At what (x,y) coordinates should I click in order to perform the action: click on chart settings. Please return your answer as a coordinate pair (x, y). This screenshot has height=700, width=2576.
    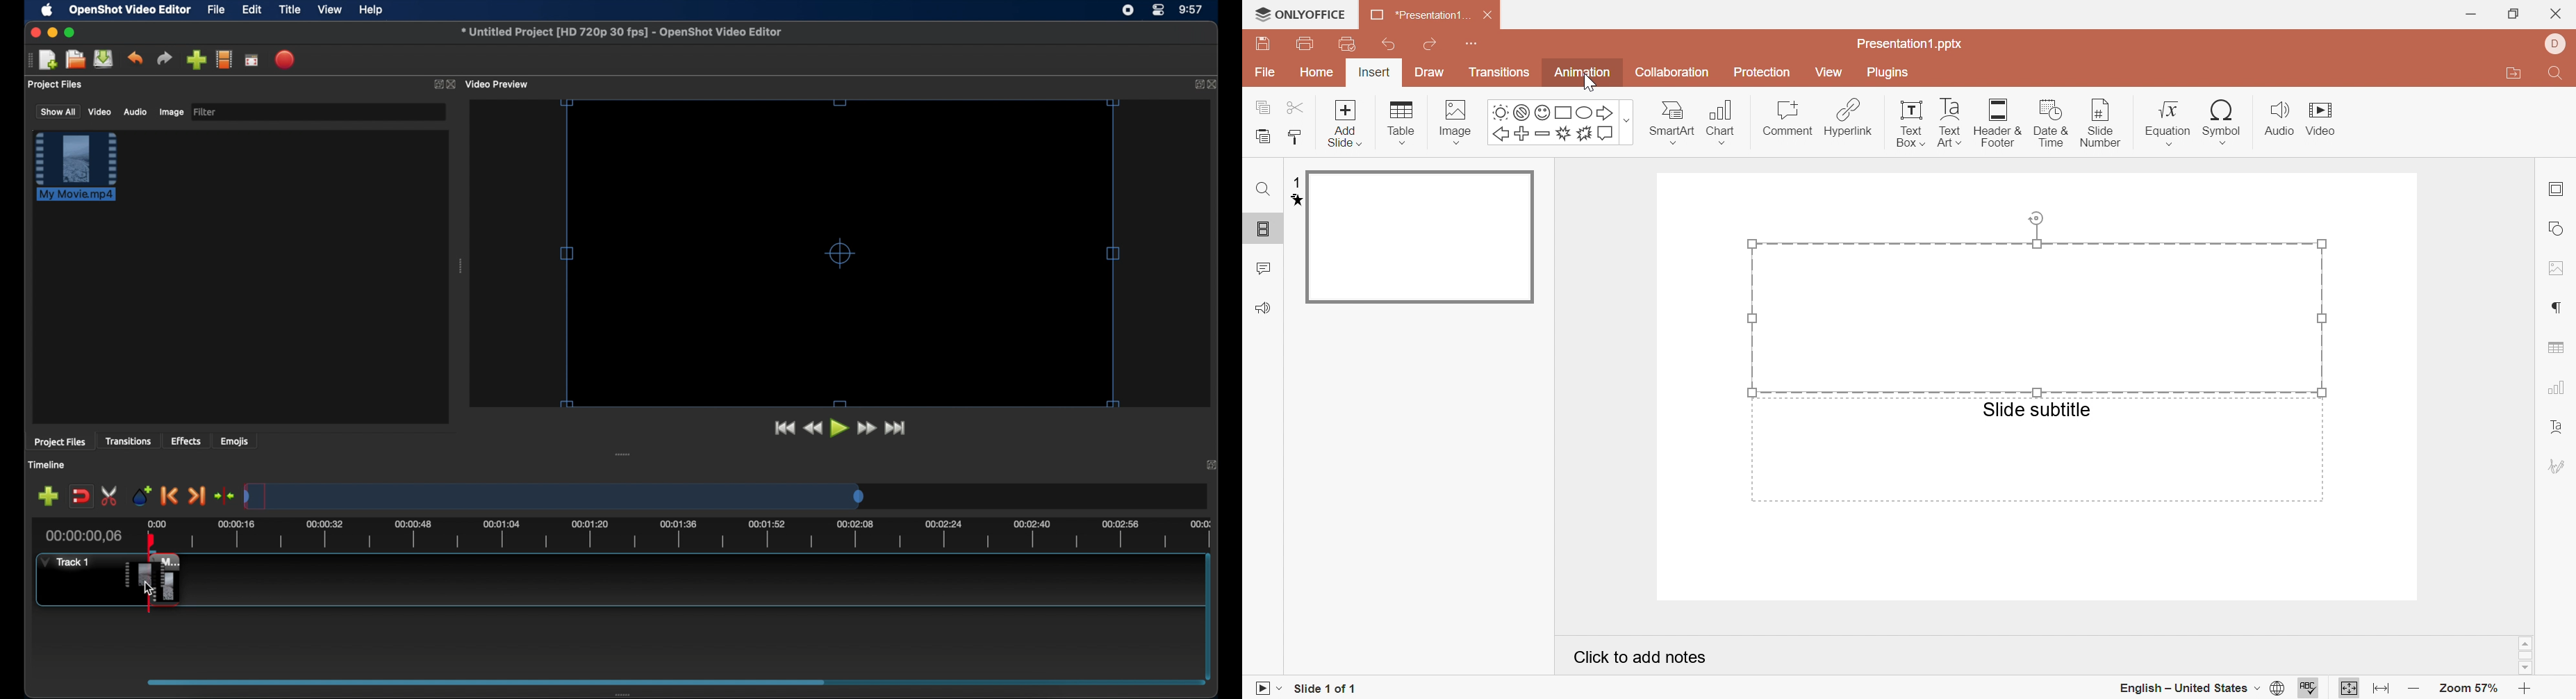
    Looking at the image, I should click on (2557, 386).